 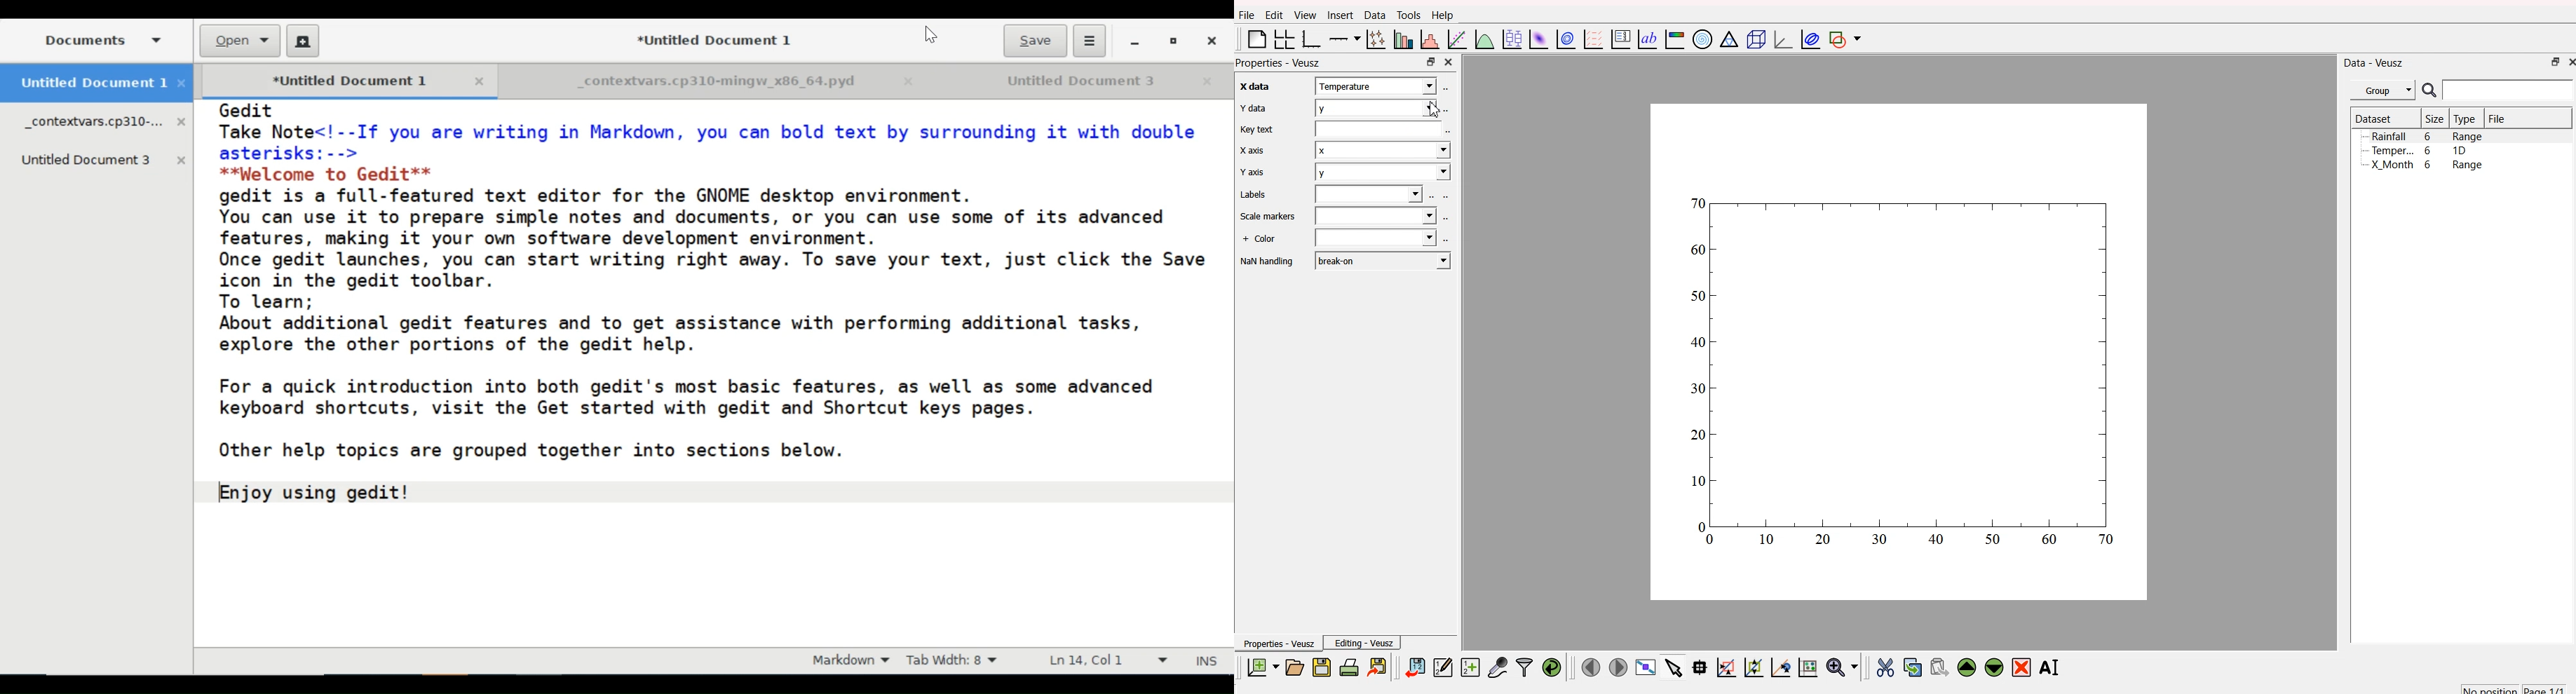 I want to click on Data - Veusz, so click(x=2375, y=62).